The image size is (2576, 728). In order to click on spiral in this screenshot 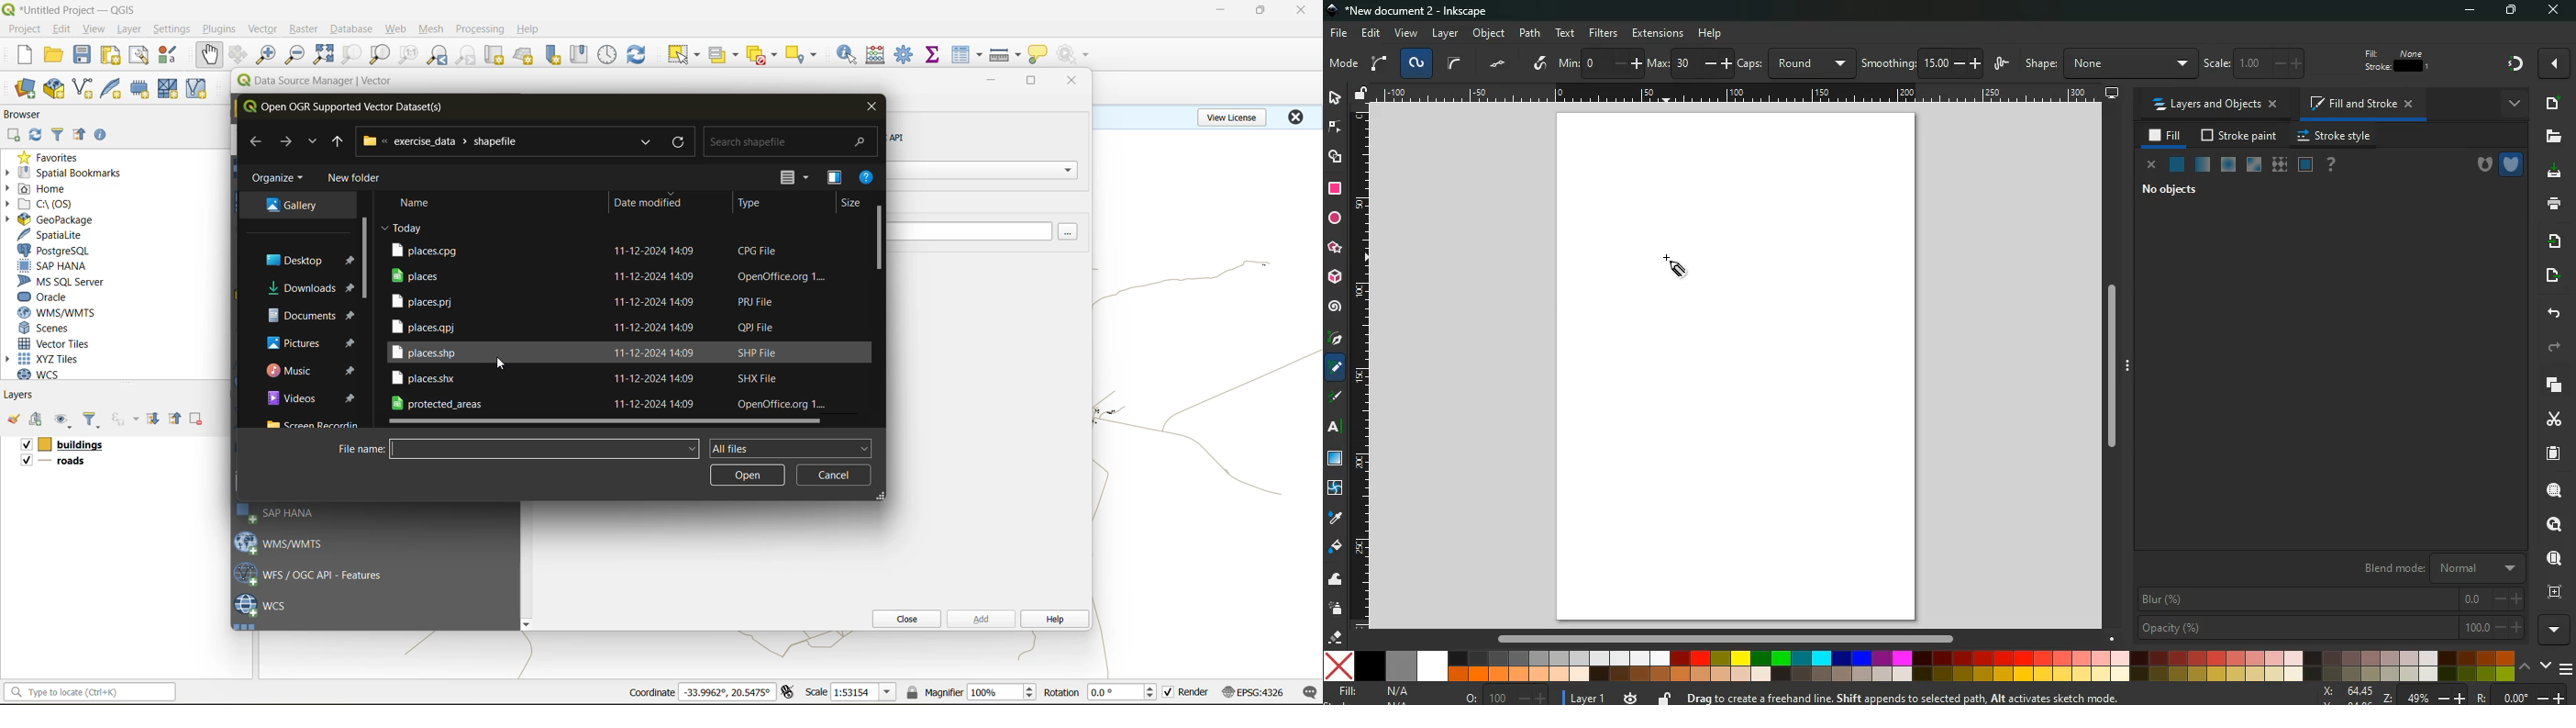, I will do `click(1336, 307)`.